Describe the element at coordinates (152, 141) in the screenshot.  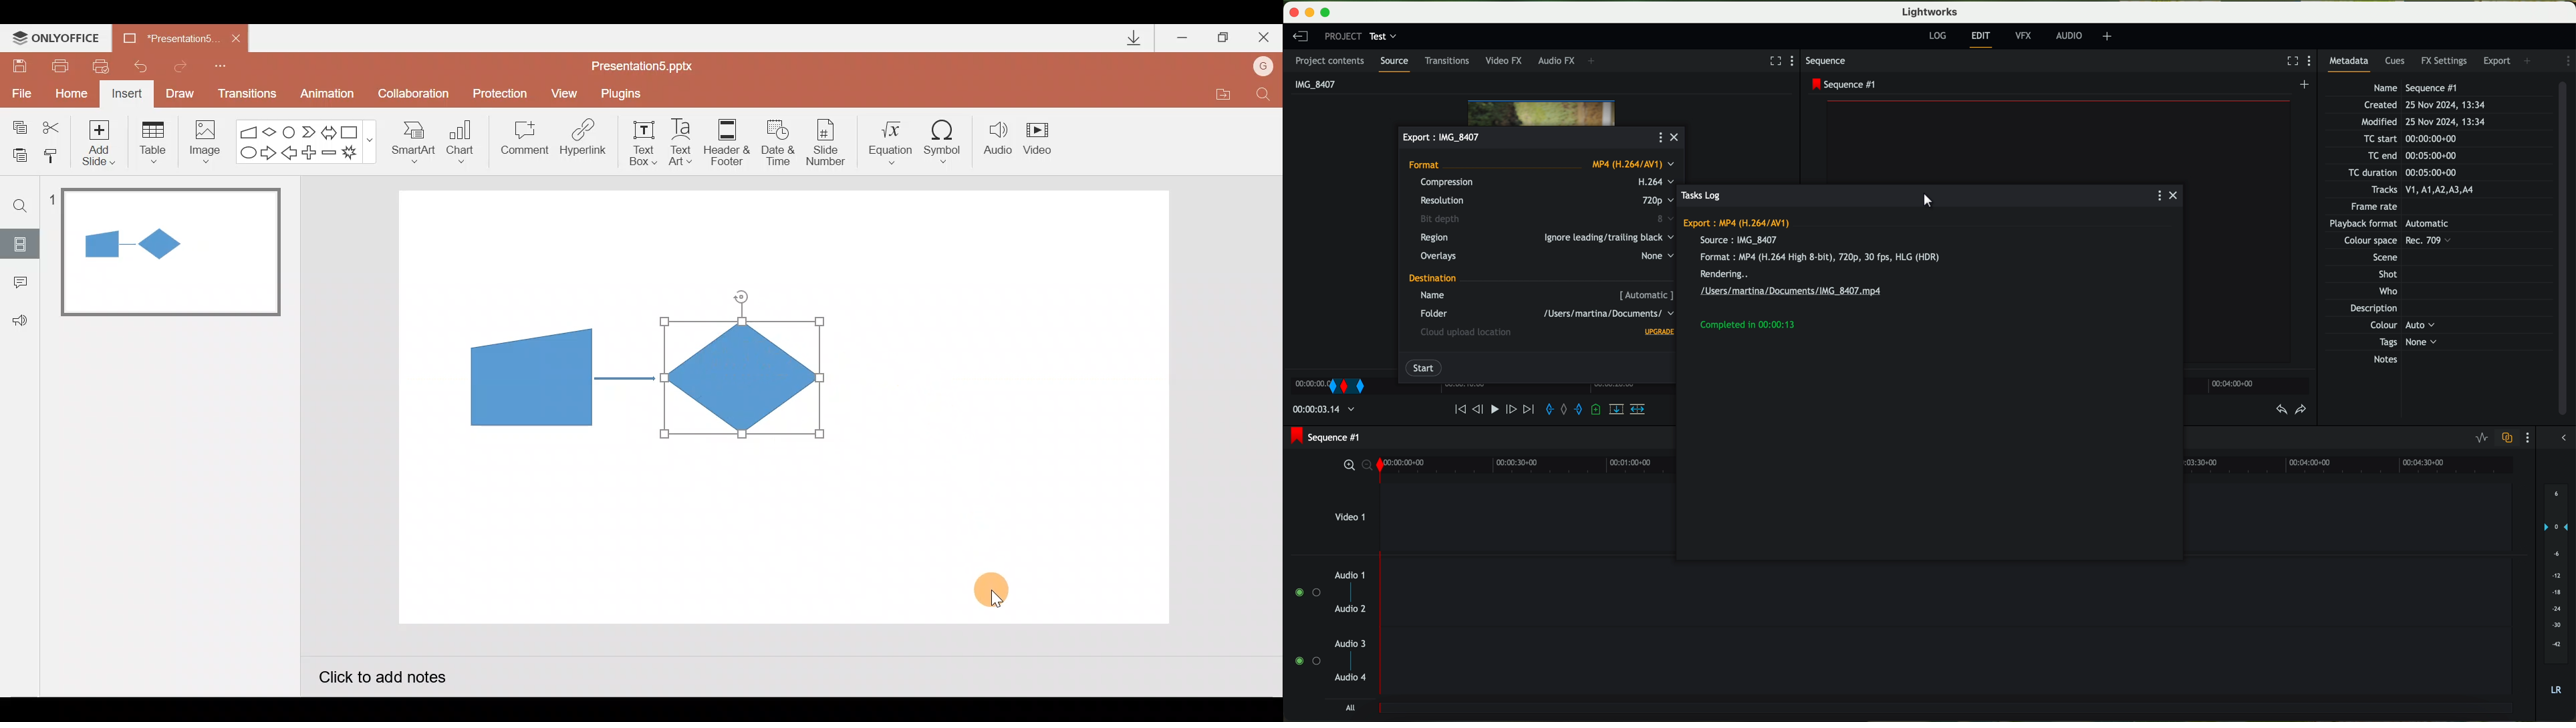
I see `Table` at that location.